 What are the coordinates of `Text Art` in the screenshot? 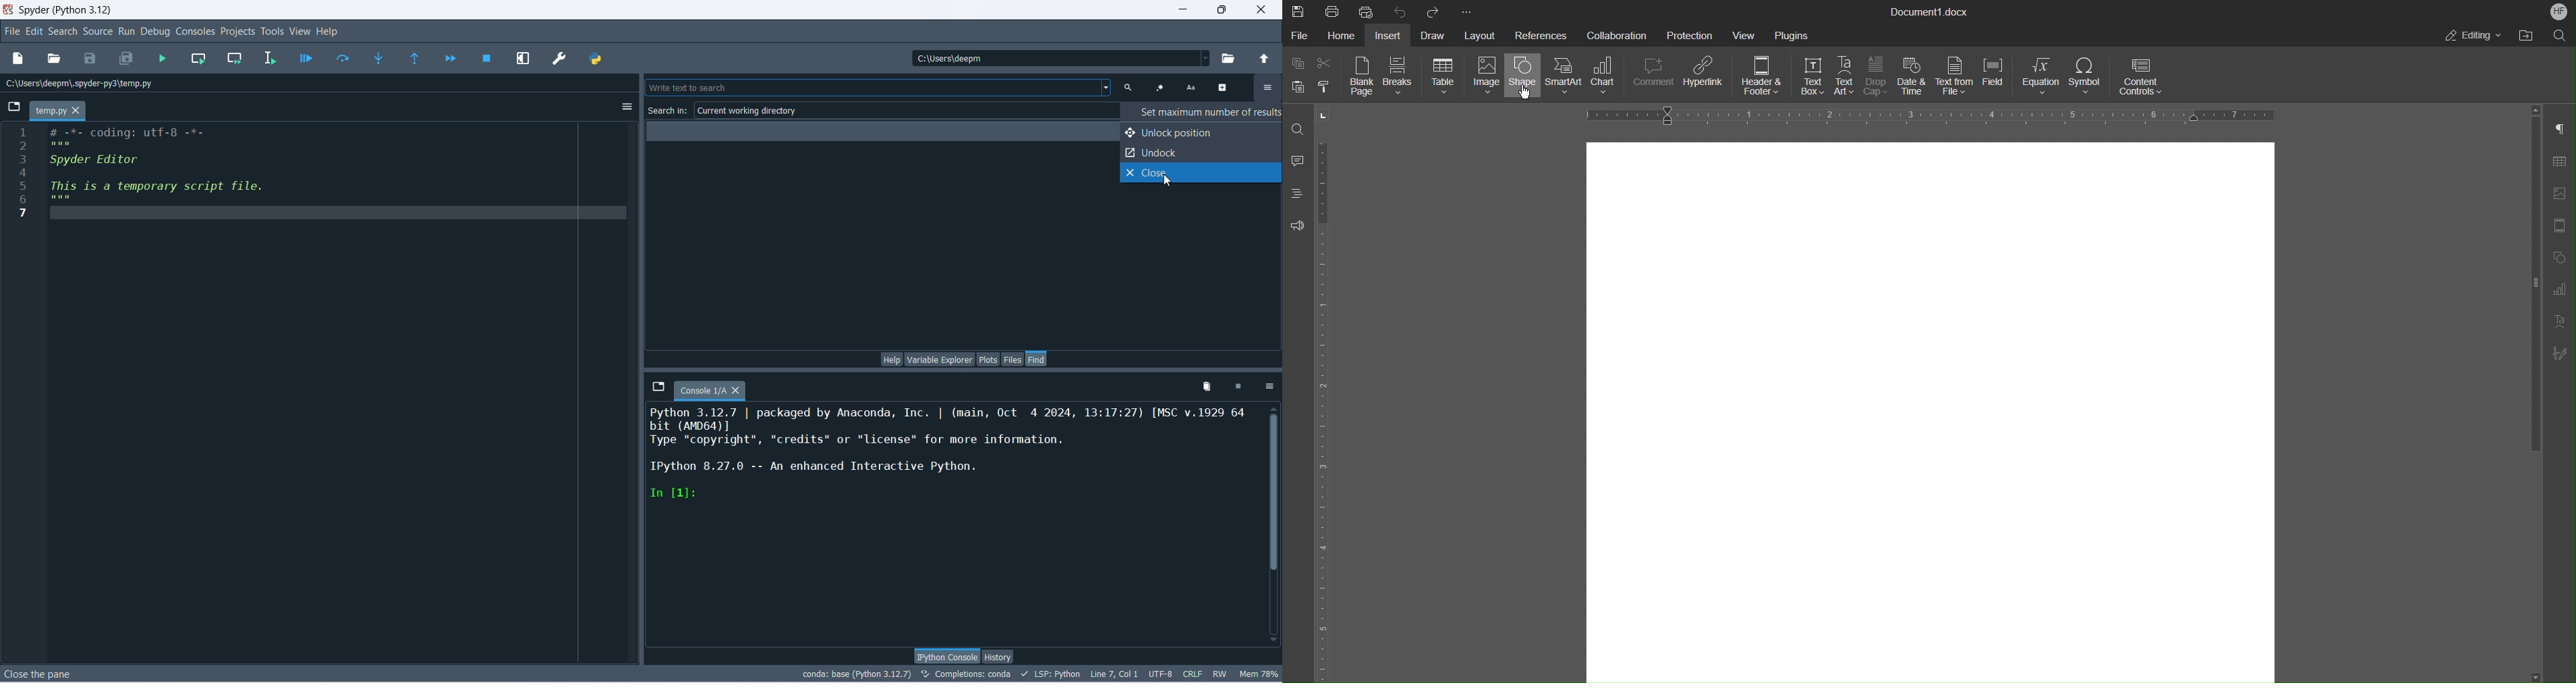 It's located at (2563, 322).